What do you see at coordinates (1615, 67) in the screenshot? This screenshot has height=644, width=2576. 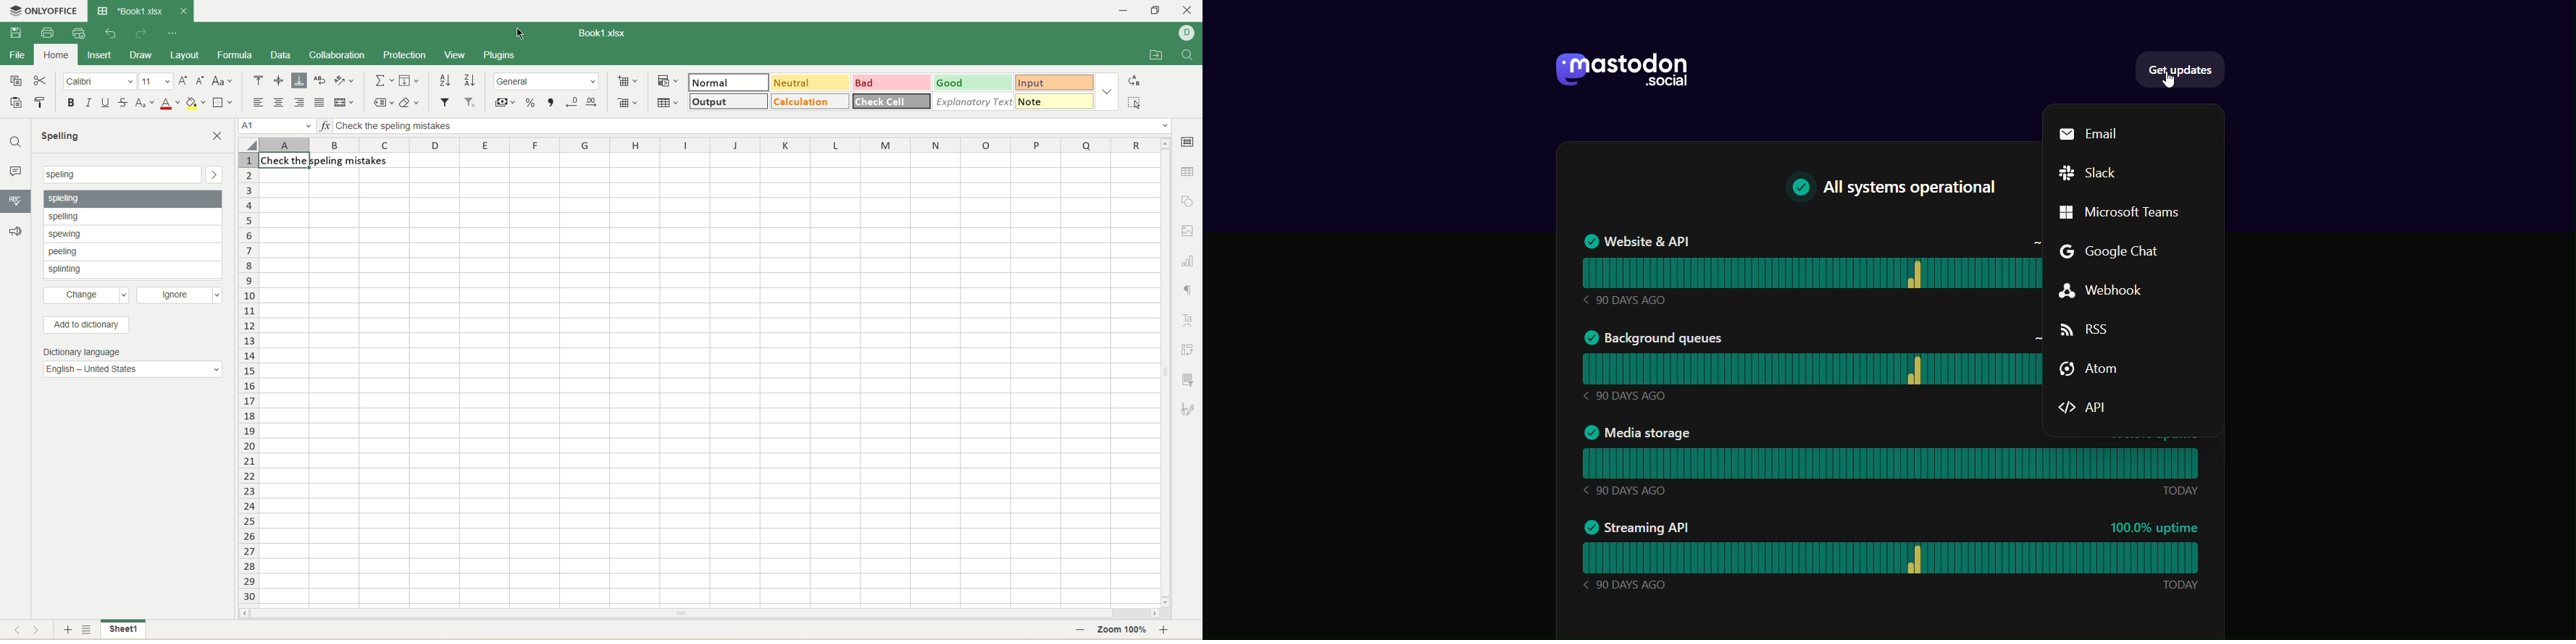 I see `logo` at bounding box center [1615, 67].